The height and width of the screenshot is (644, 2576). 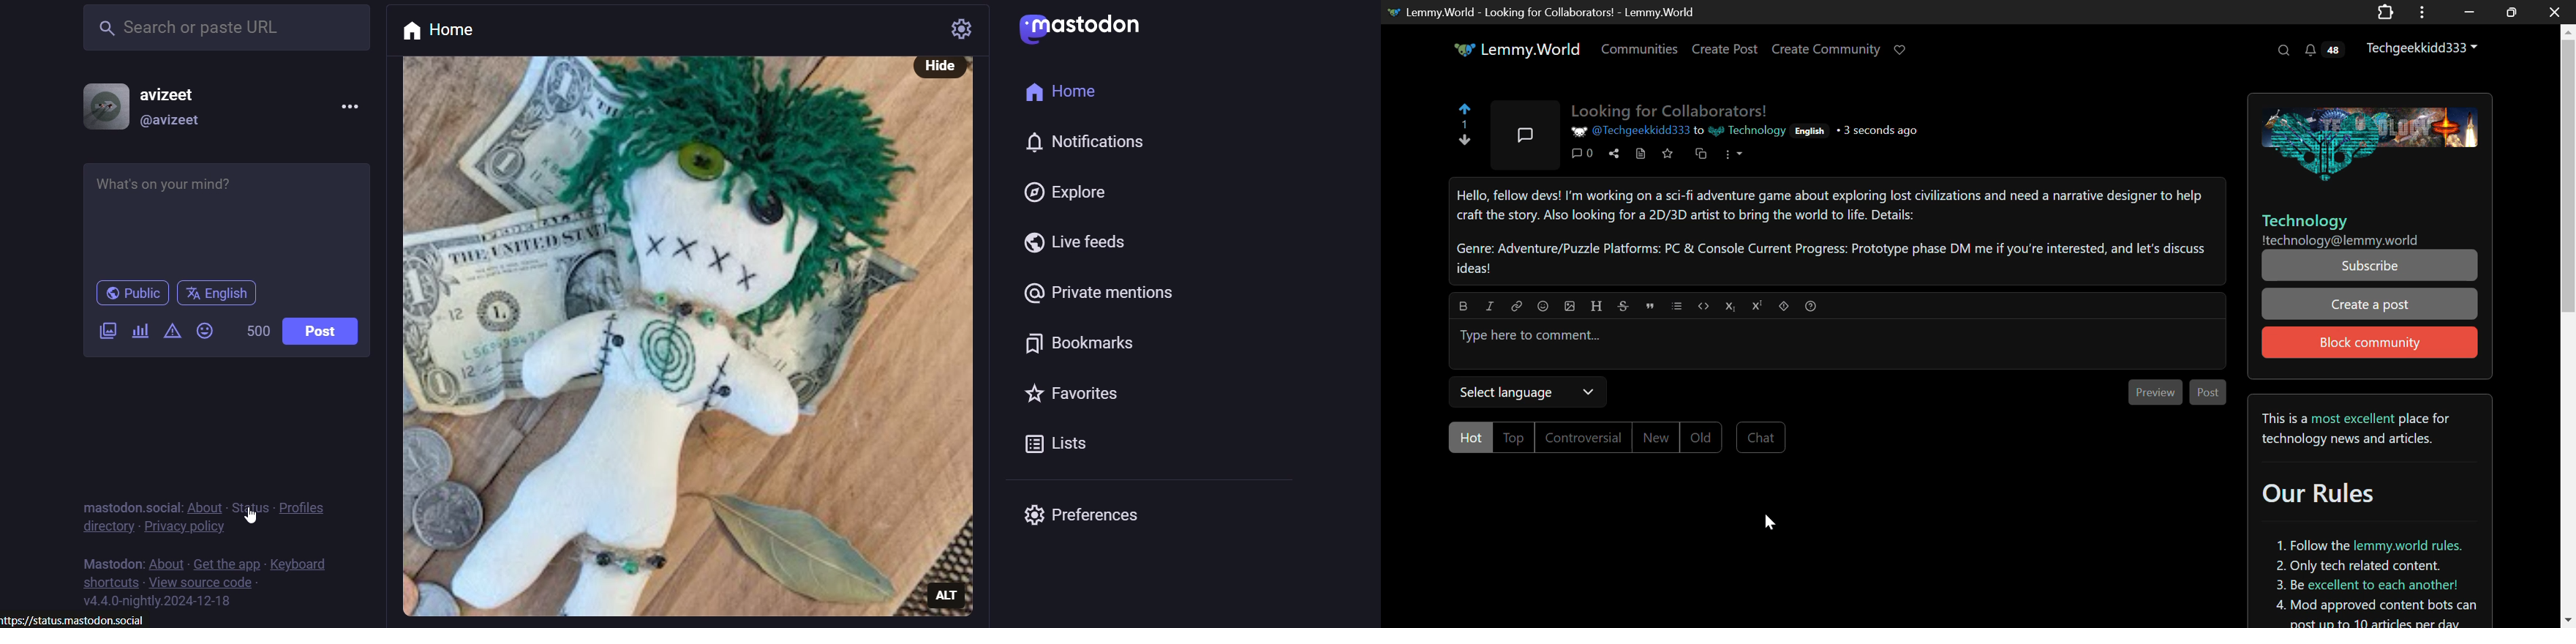 I want to click on Save, so click(x=1669, y=157).